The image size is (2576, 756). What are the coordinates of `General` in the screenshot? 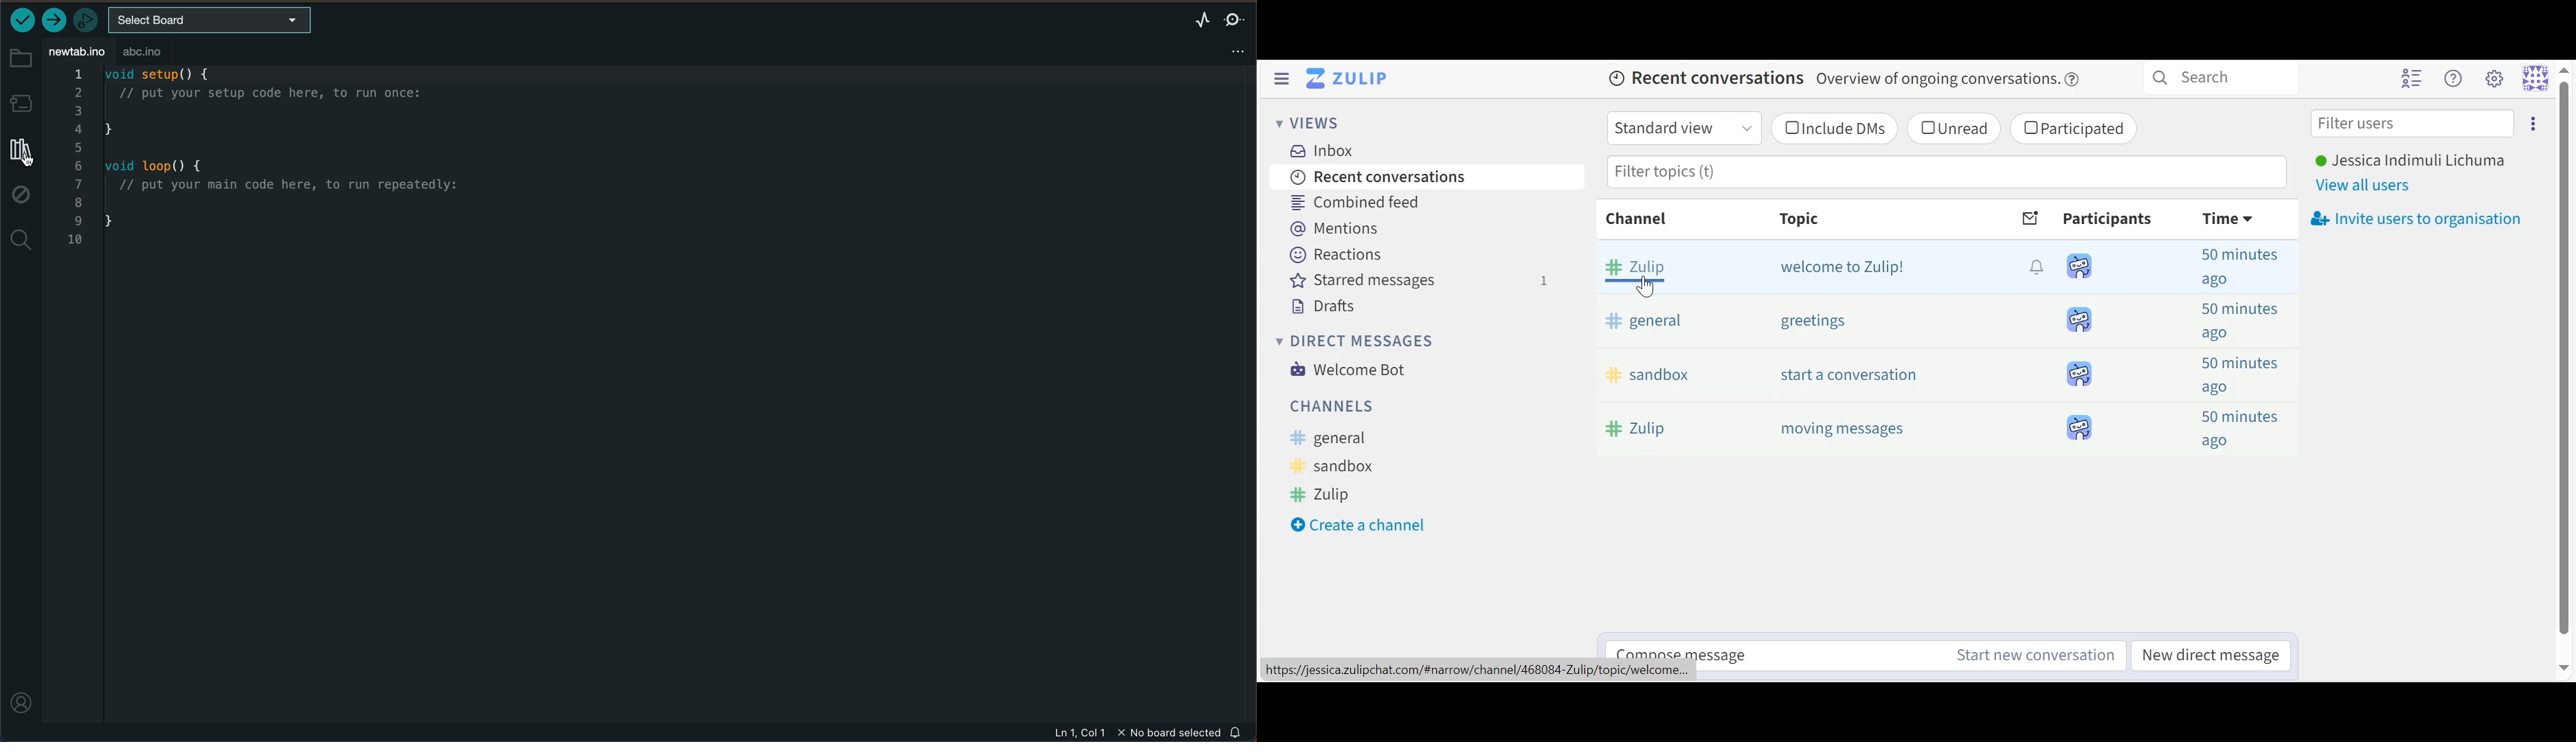 It's located at (1329, 438).